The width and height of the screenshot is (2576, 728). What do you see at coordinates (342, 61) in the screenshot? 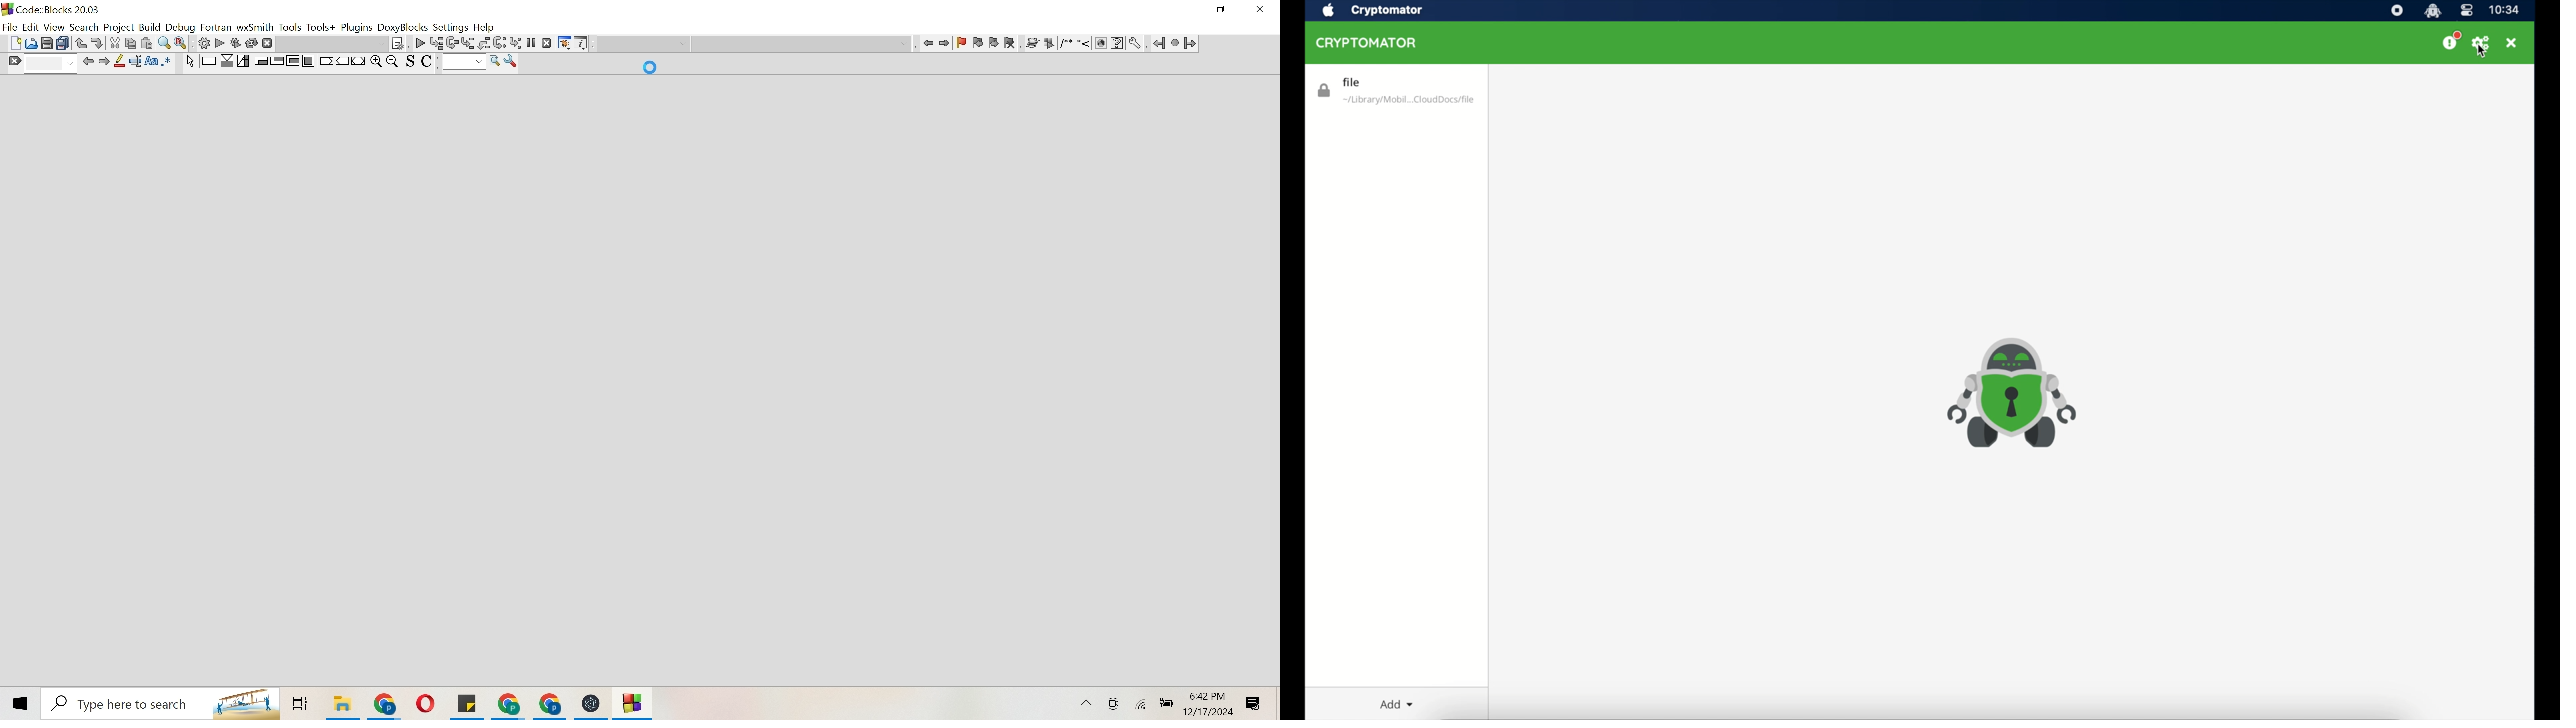
I see `Shift to left,right or middle` at bounding box center [342, 61].